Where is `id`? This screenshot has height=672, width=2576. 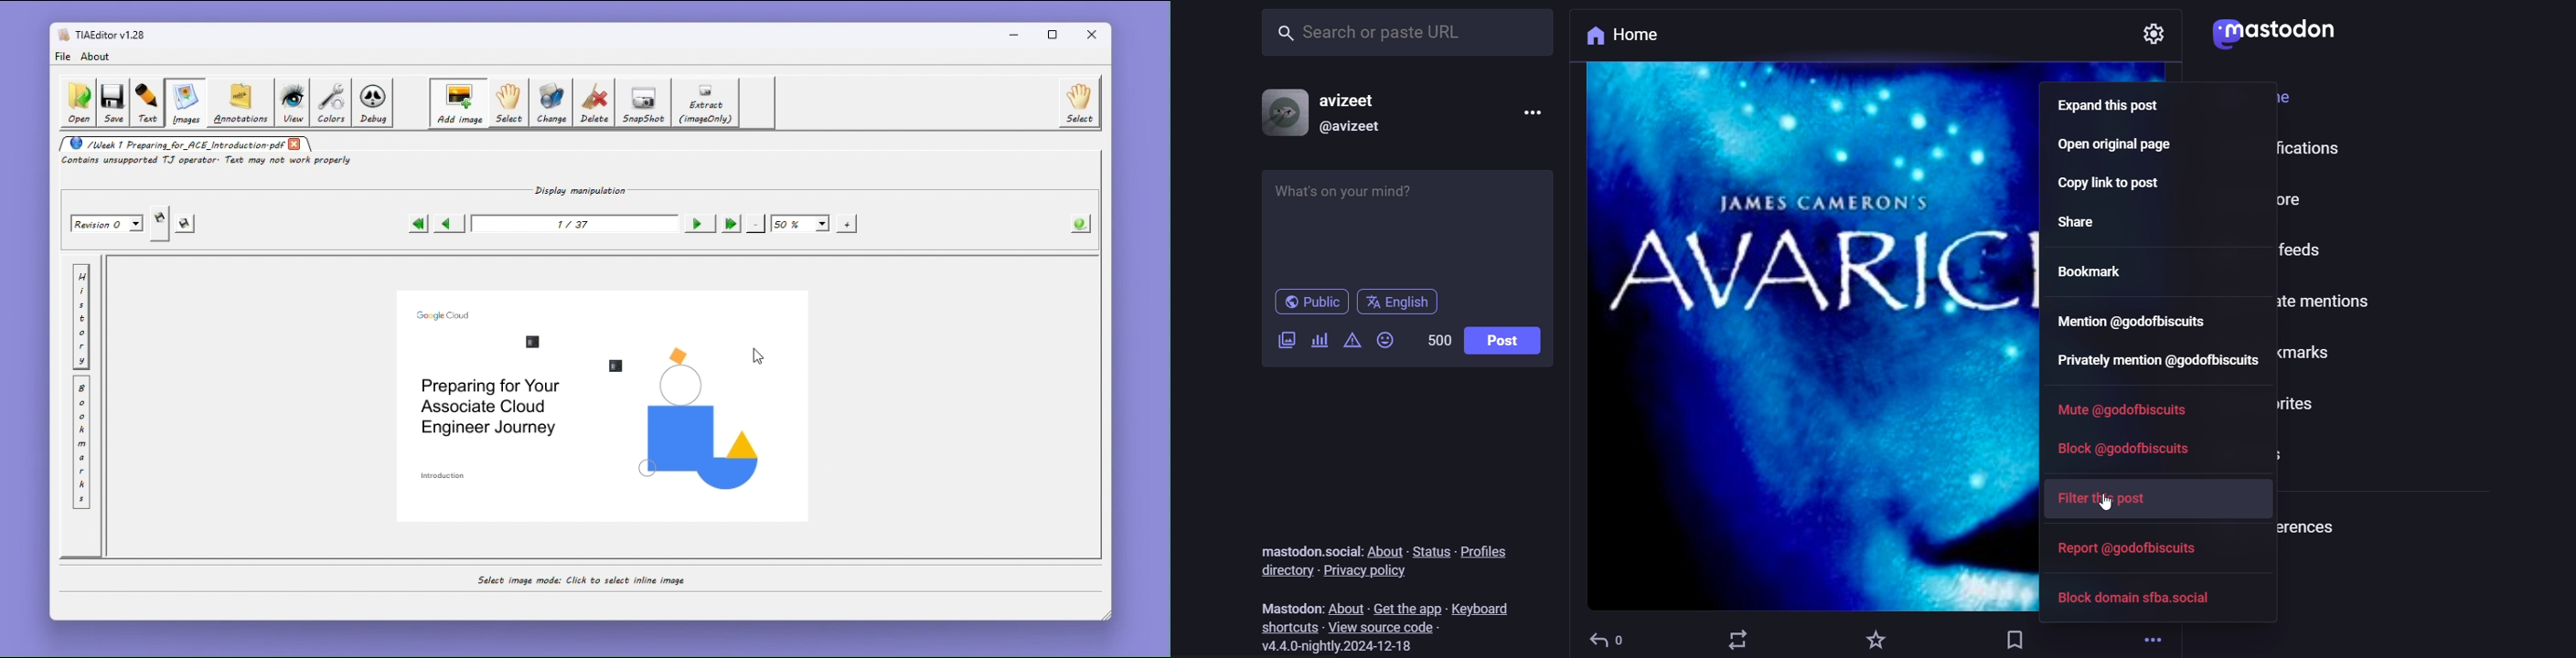 id is located at coordinates (1357, 127).